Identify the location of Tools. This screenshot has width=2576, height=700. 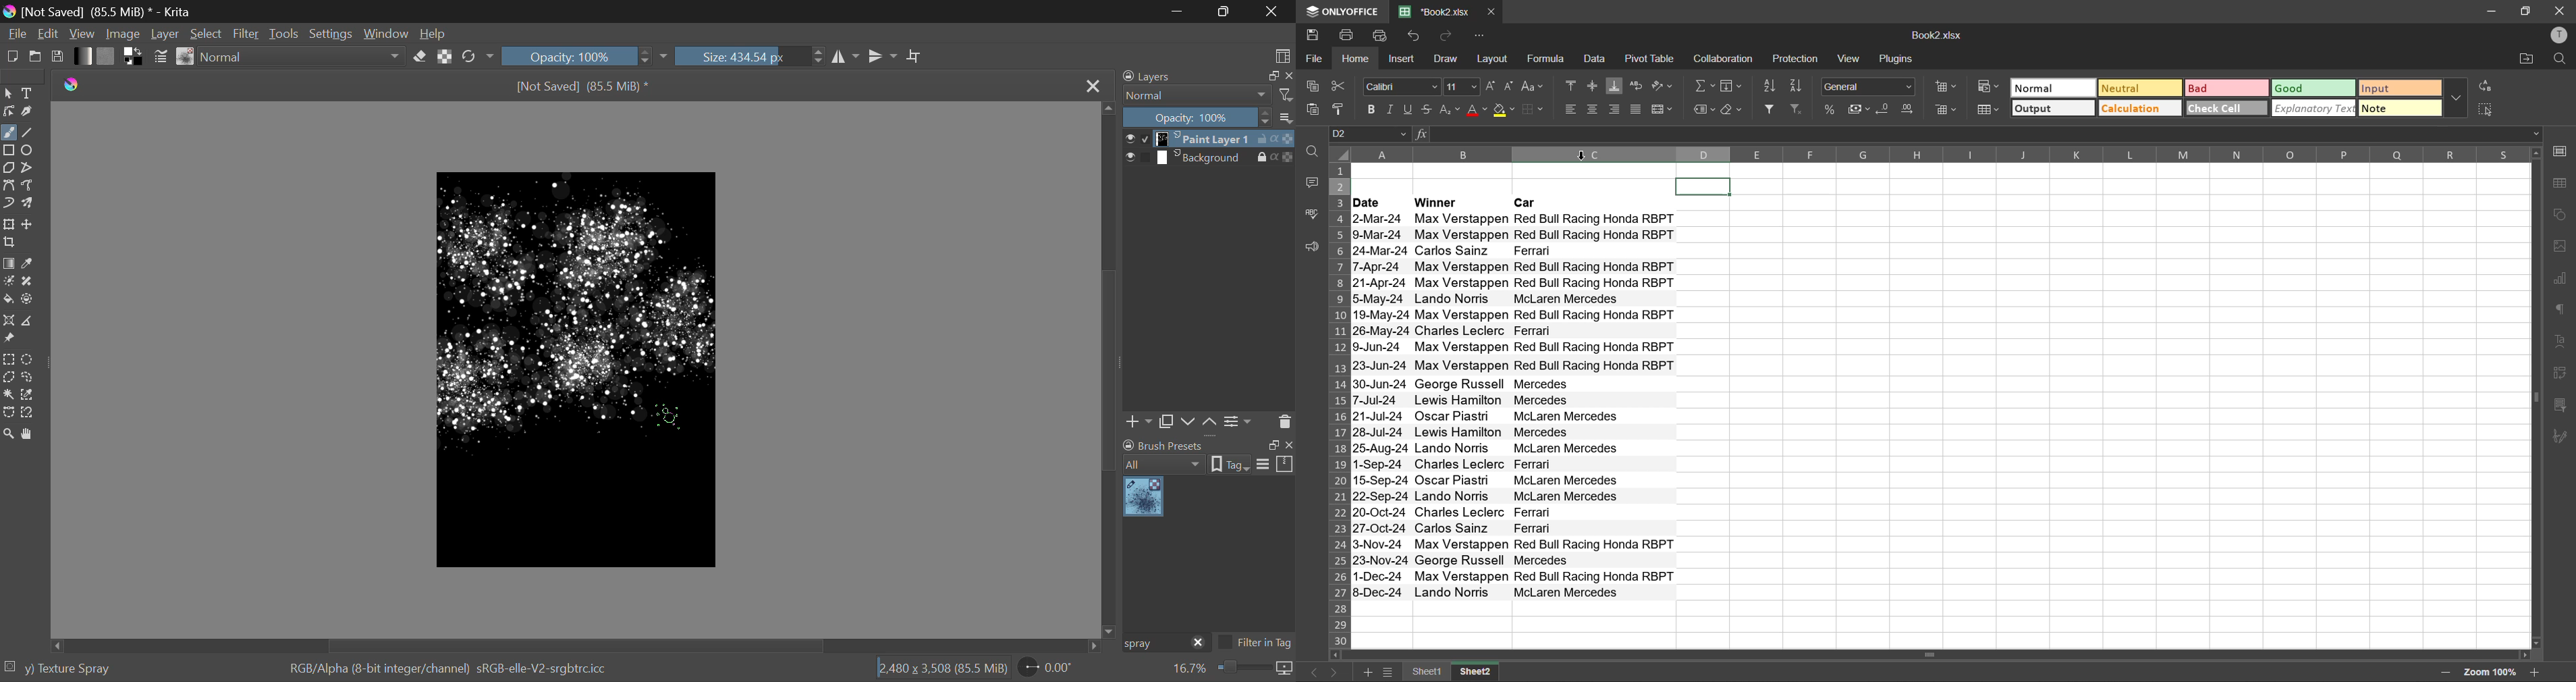
(286, 33).